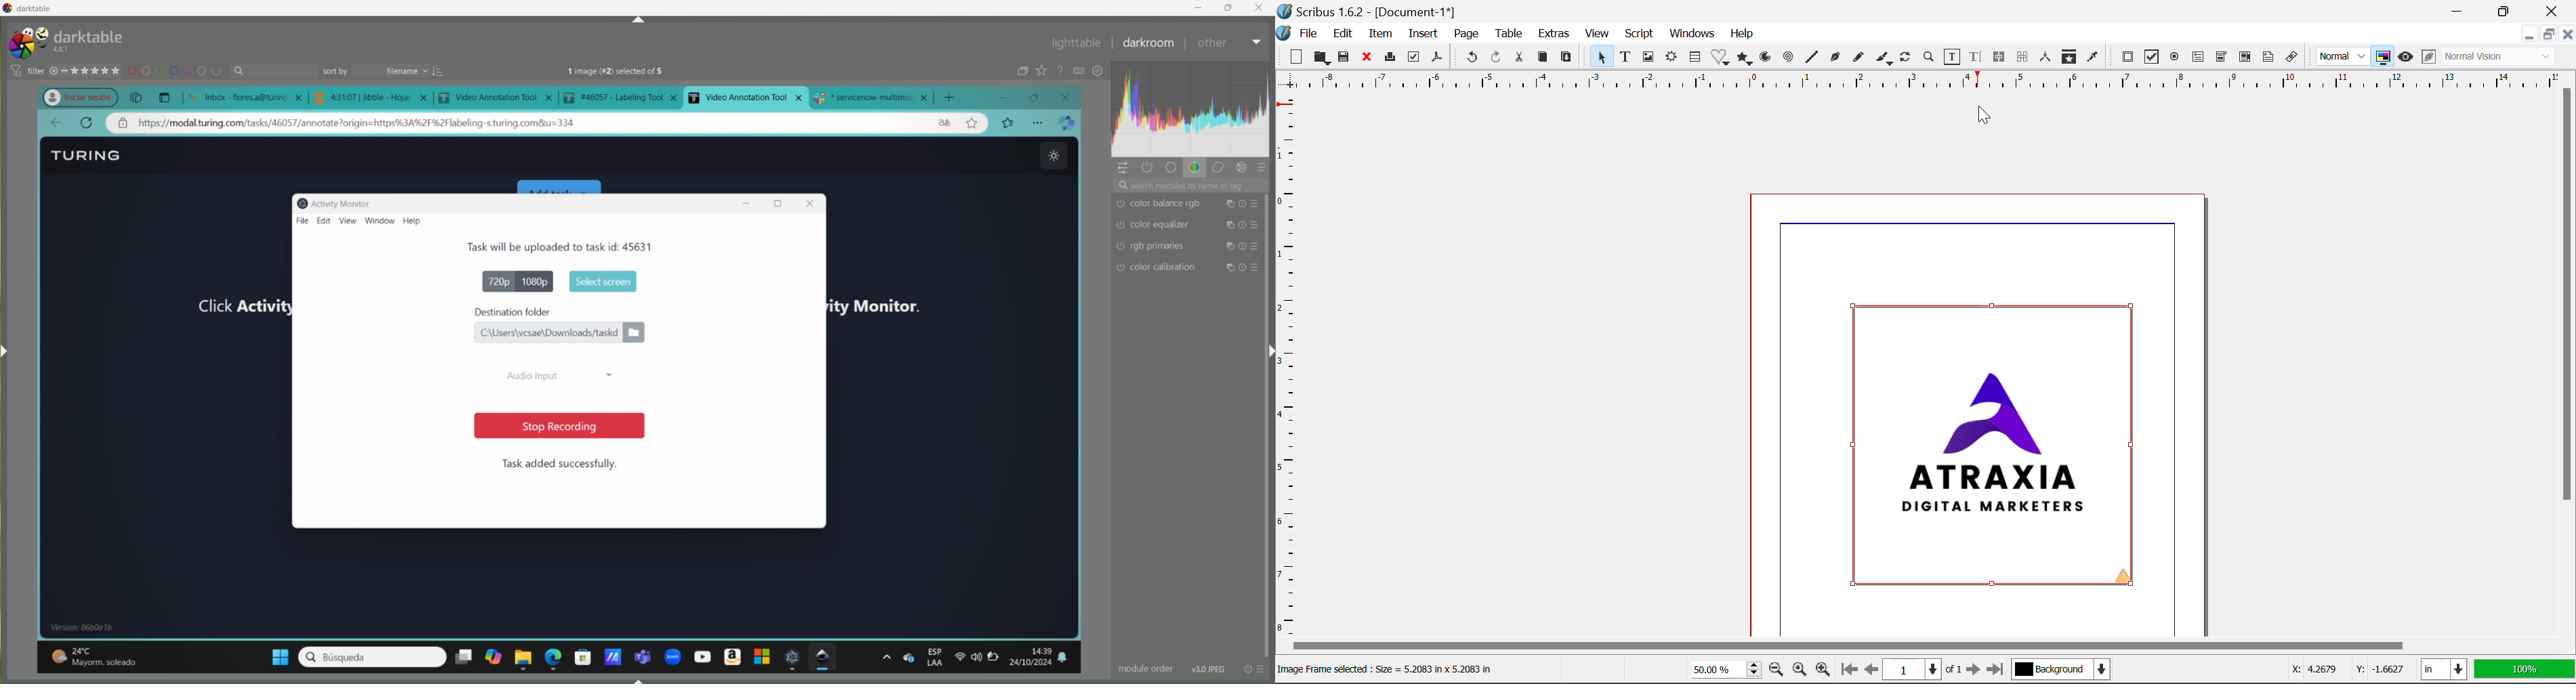  Describe the element at coordinates (886, 657) in the screenshot. I see `options` at that location.